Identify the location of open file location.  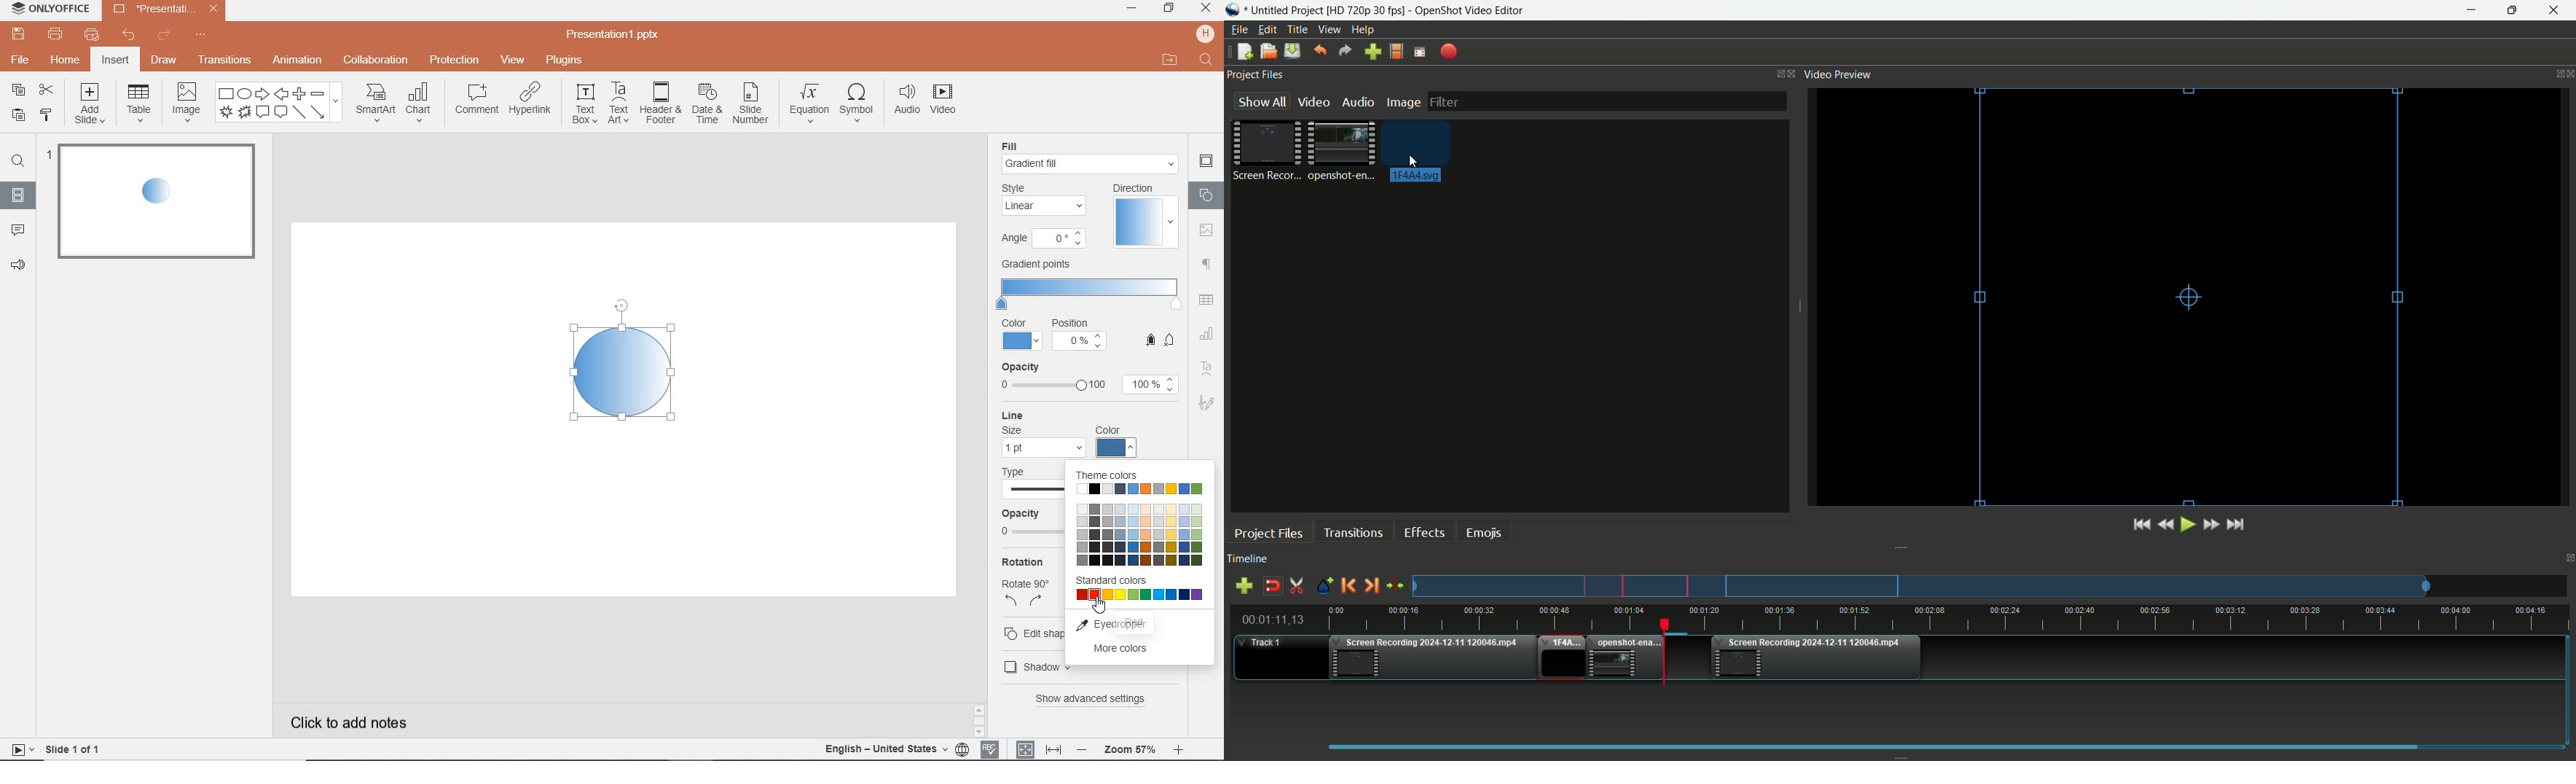
(1171, 61).